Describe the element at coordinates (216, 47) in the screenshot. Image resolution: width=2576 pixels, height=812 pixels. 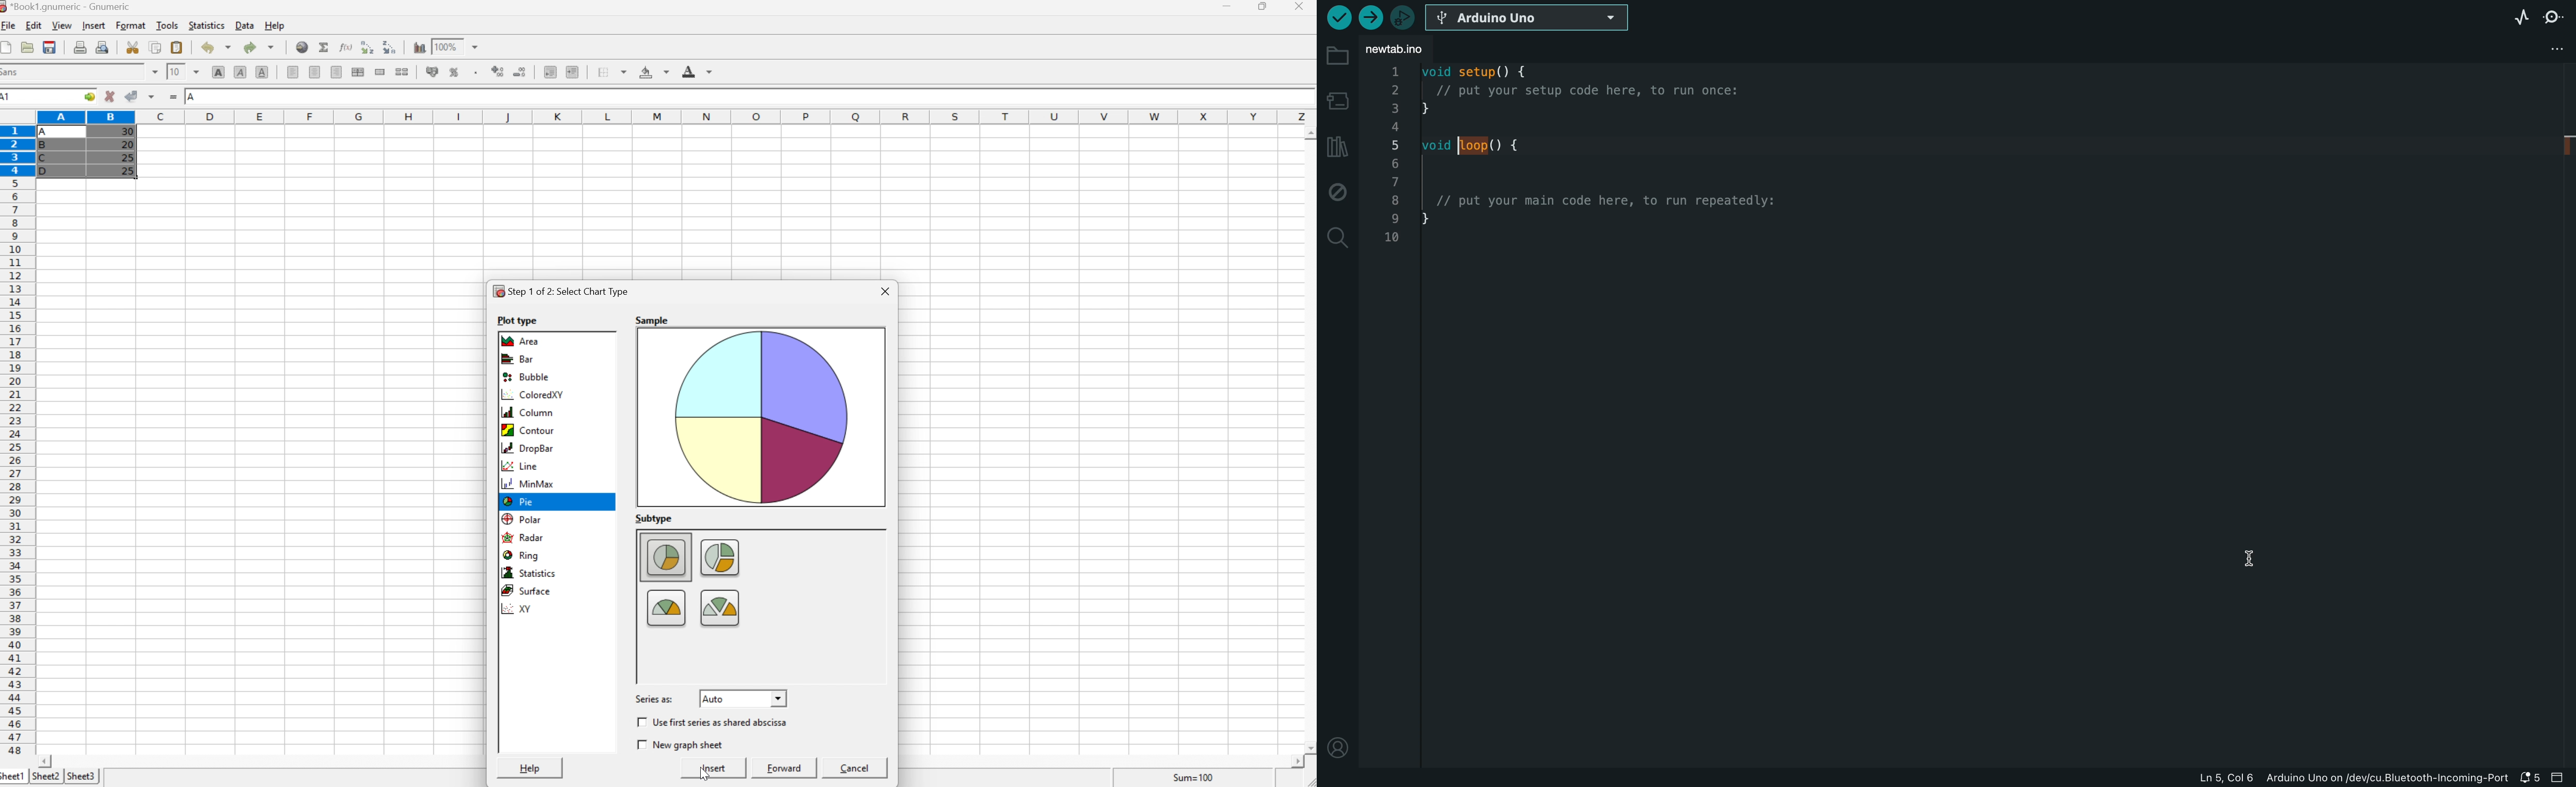
I see `Undo` at that location.